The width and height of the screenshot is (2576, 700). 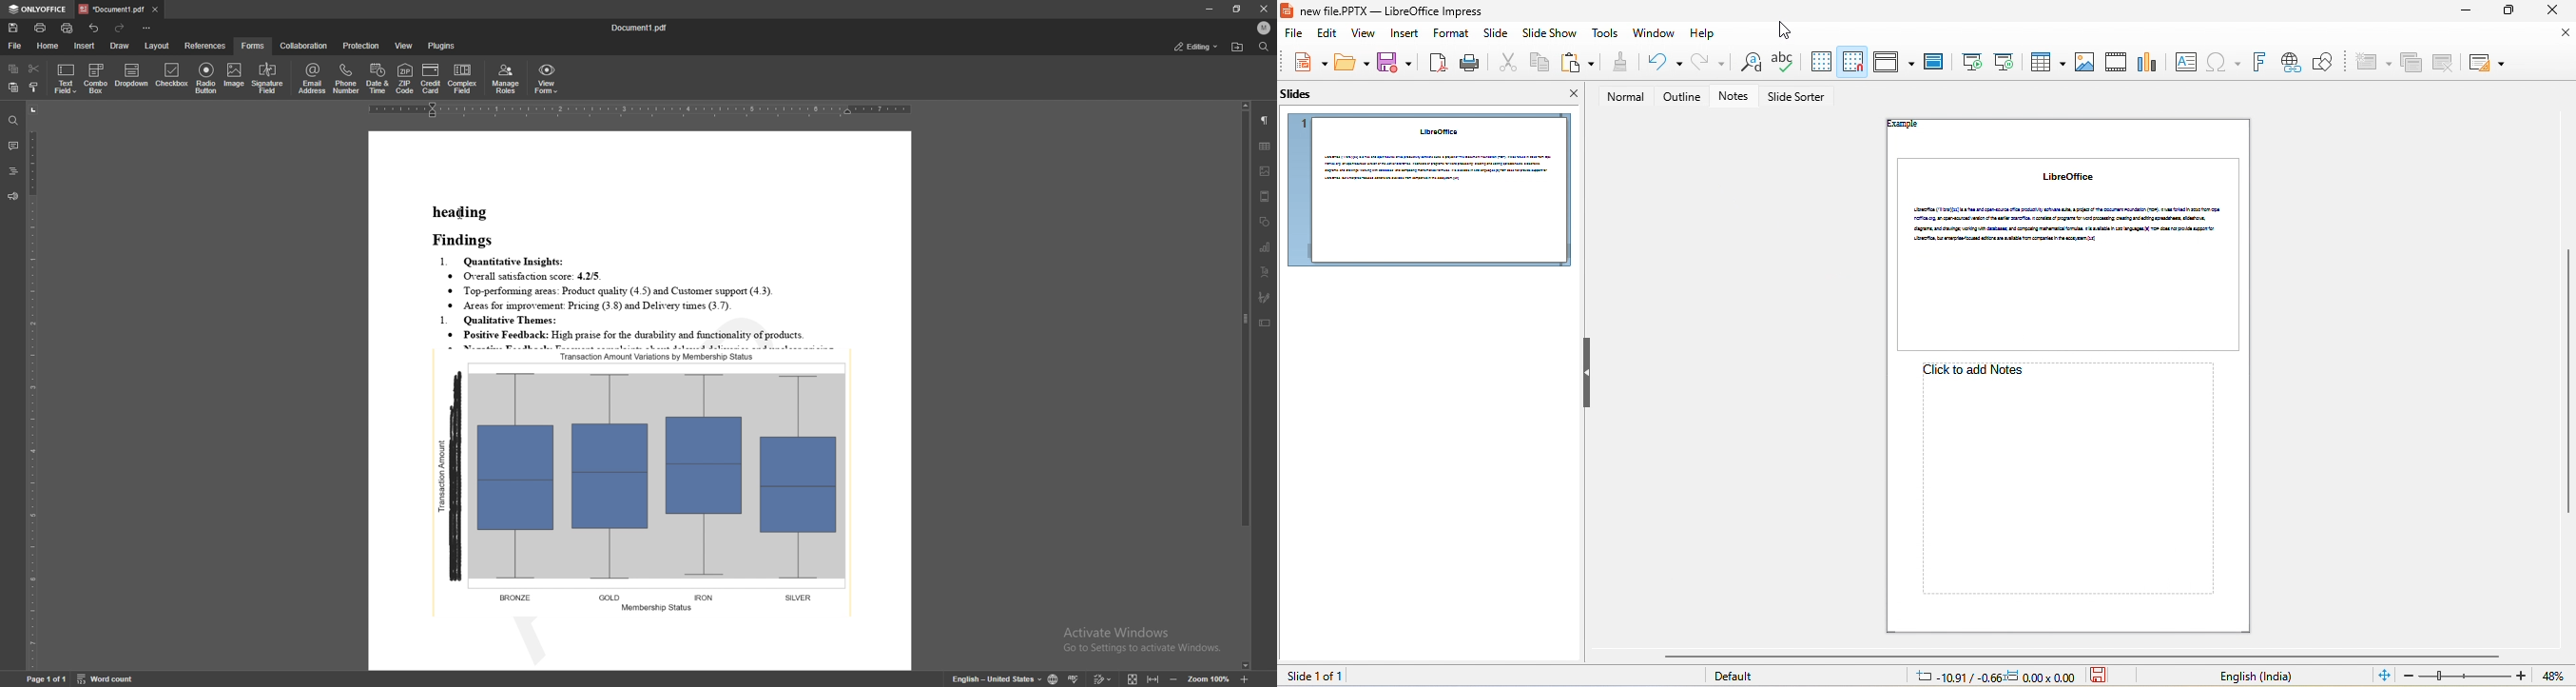 What do you see at coordinates (2256, 677) in the screenshot?
I see `text language` at bounding box center [2256, 677].